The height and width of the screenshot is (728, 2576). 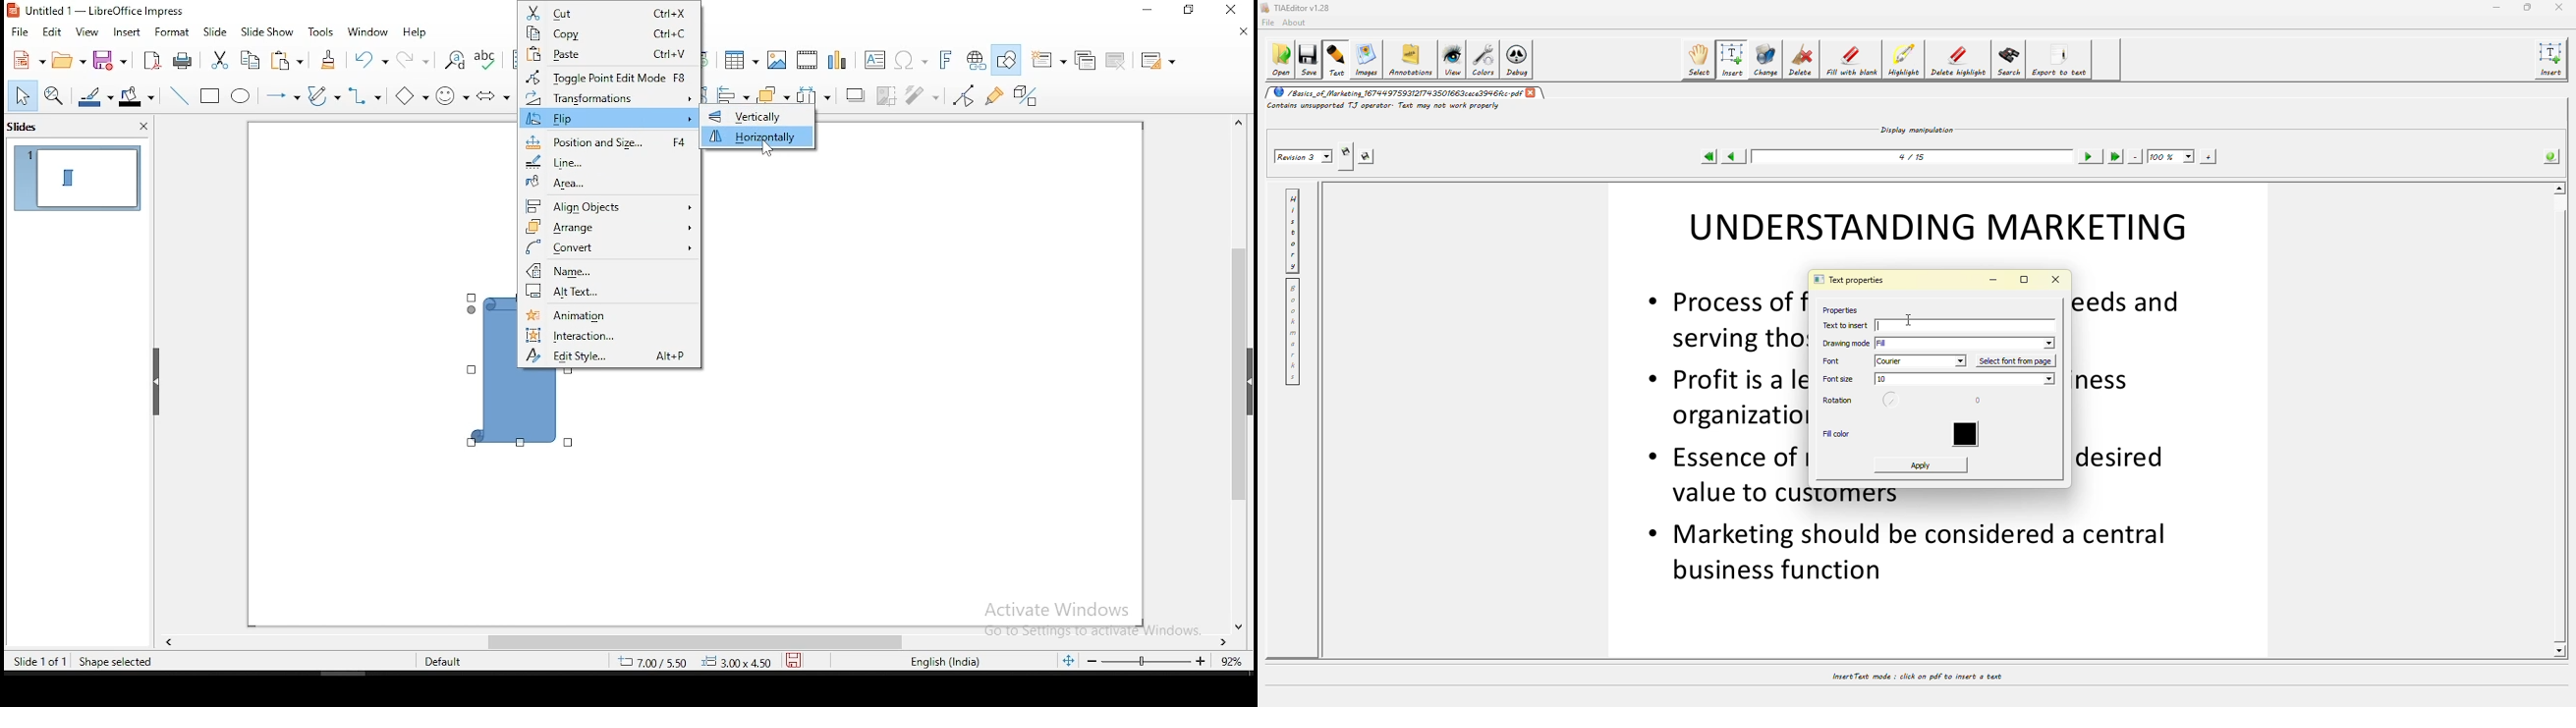 I want to click on zoom slider, so click(x=1148, y=664).